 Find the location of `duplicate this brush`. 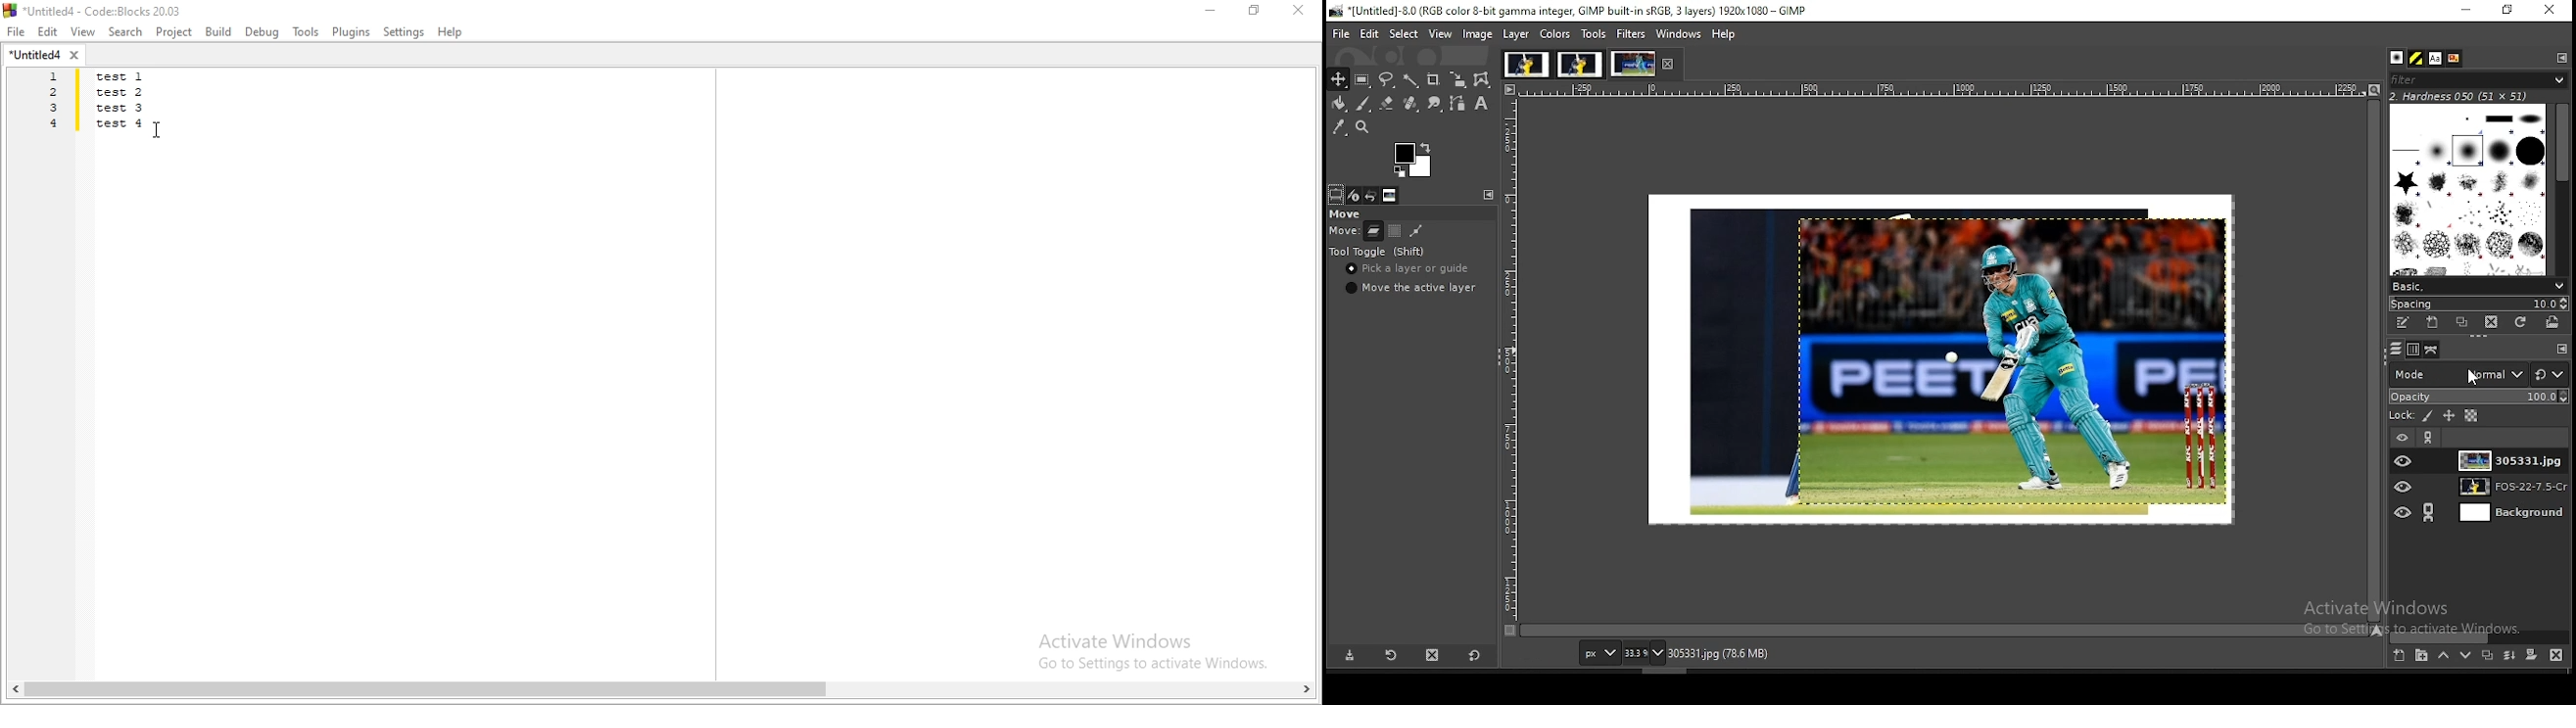

duplicate this brush is located at coordinates (2465, 322).